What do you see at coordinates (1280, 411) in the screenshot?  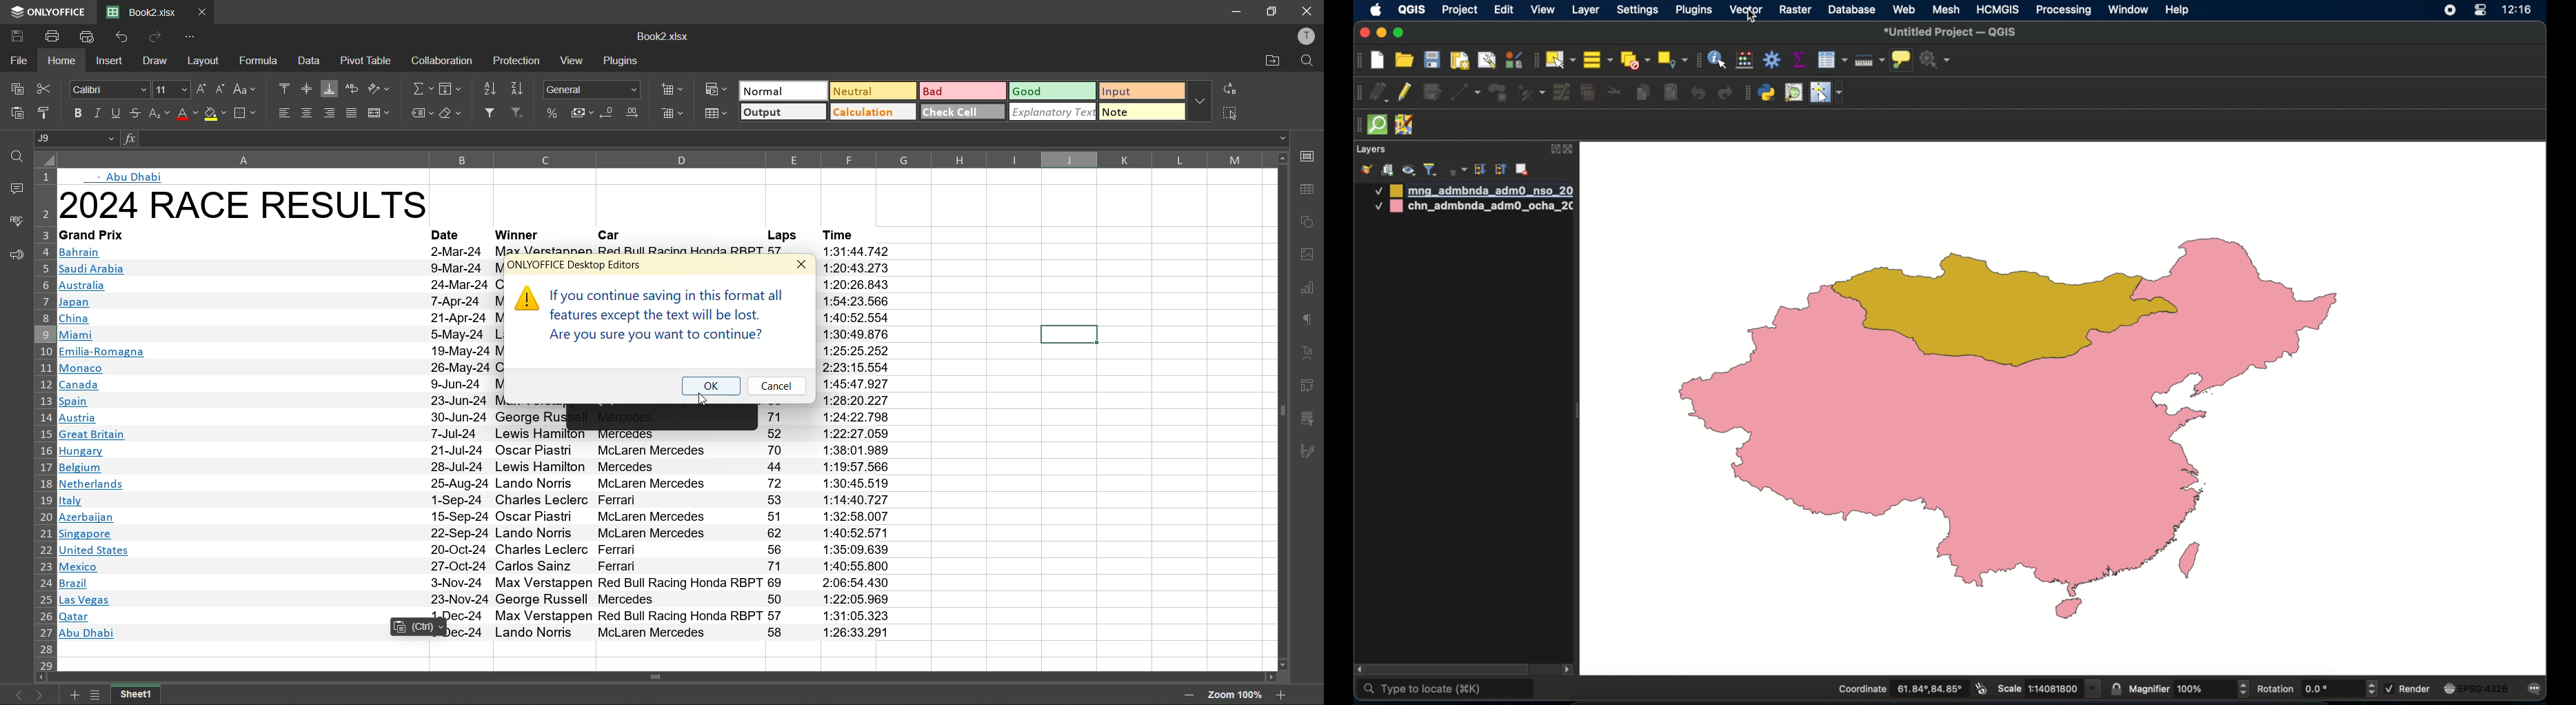 I see `vertical scrollbar` at bounding box center [1280, 411].